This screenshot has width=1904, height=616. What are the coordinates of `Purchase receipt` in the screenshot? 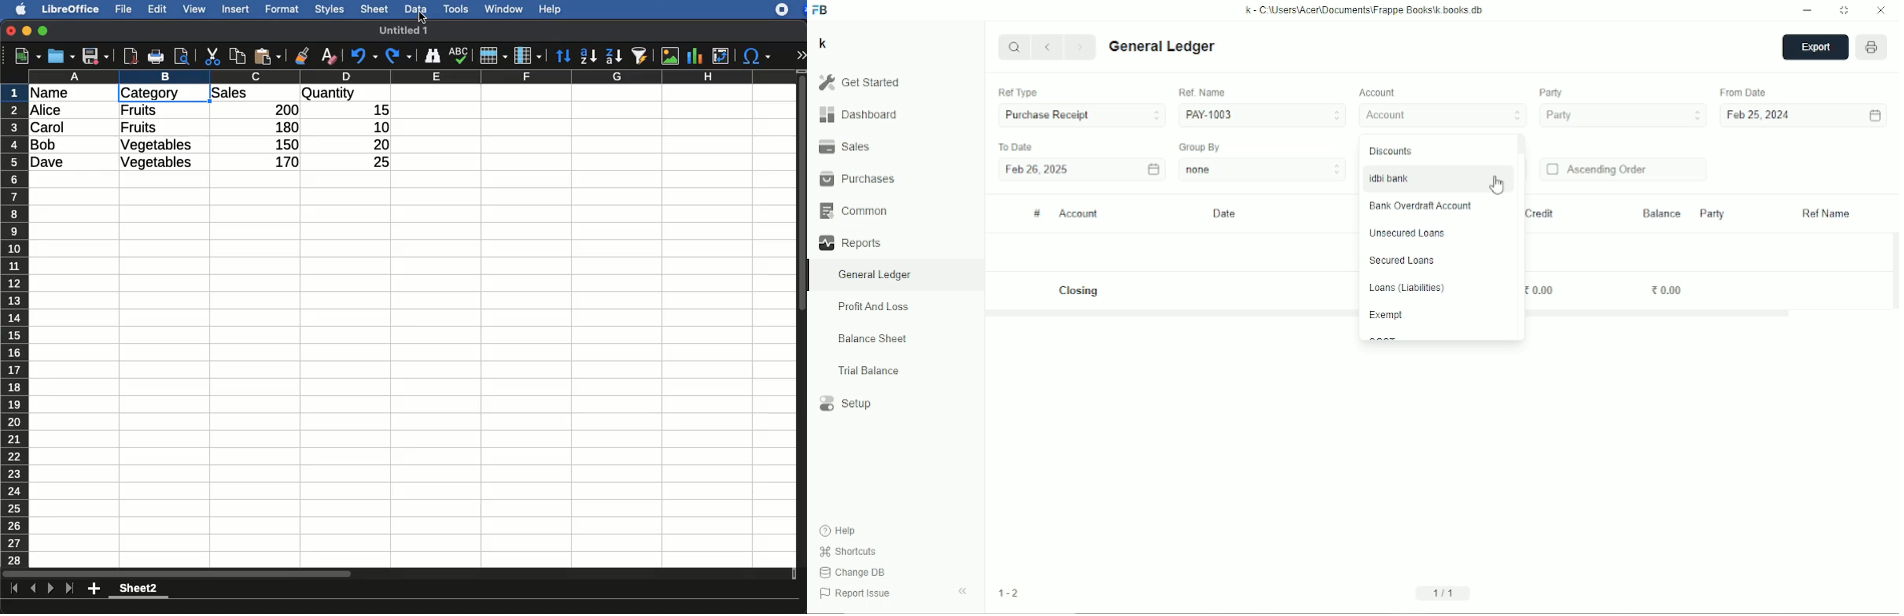 It's located at (1081, 116).